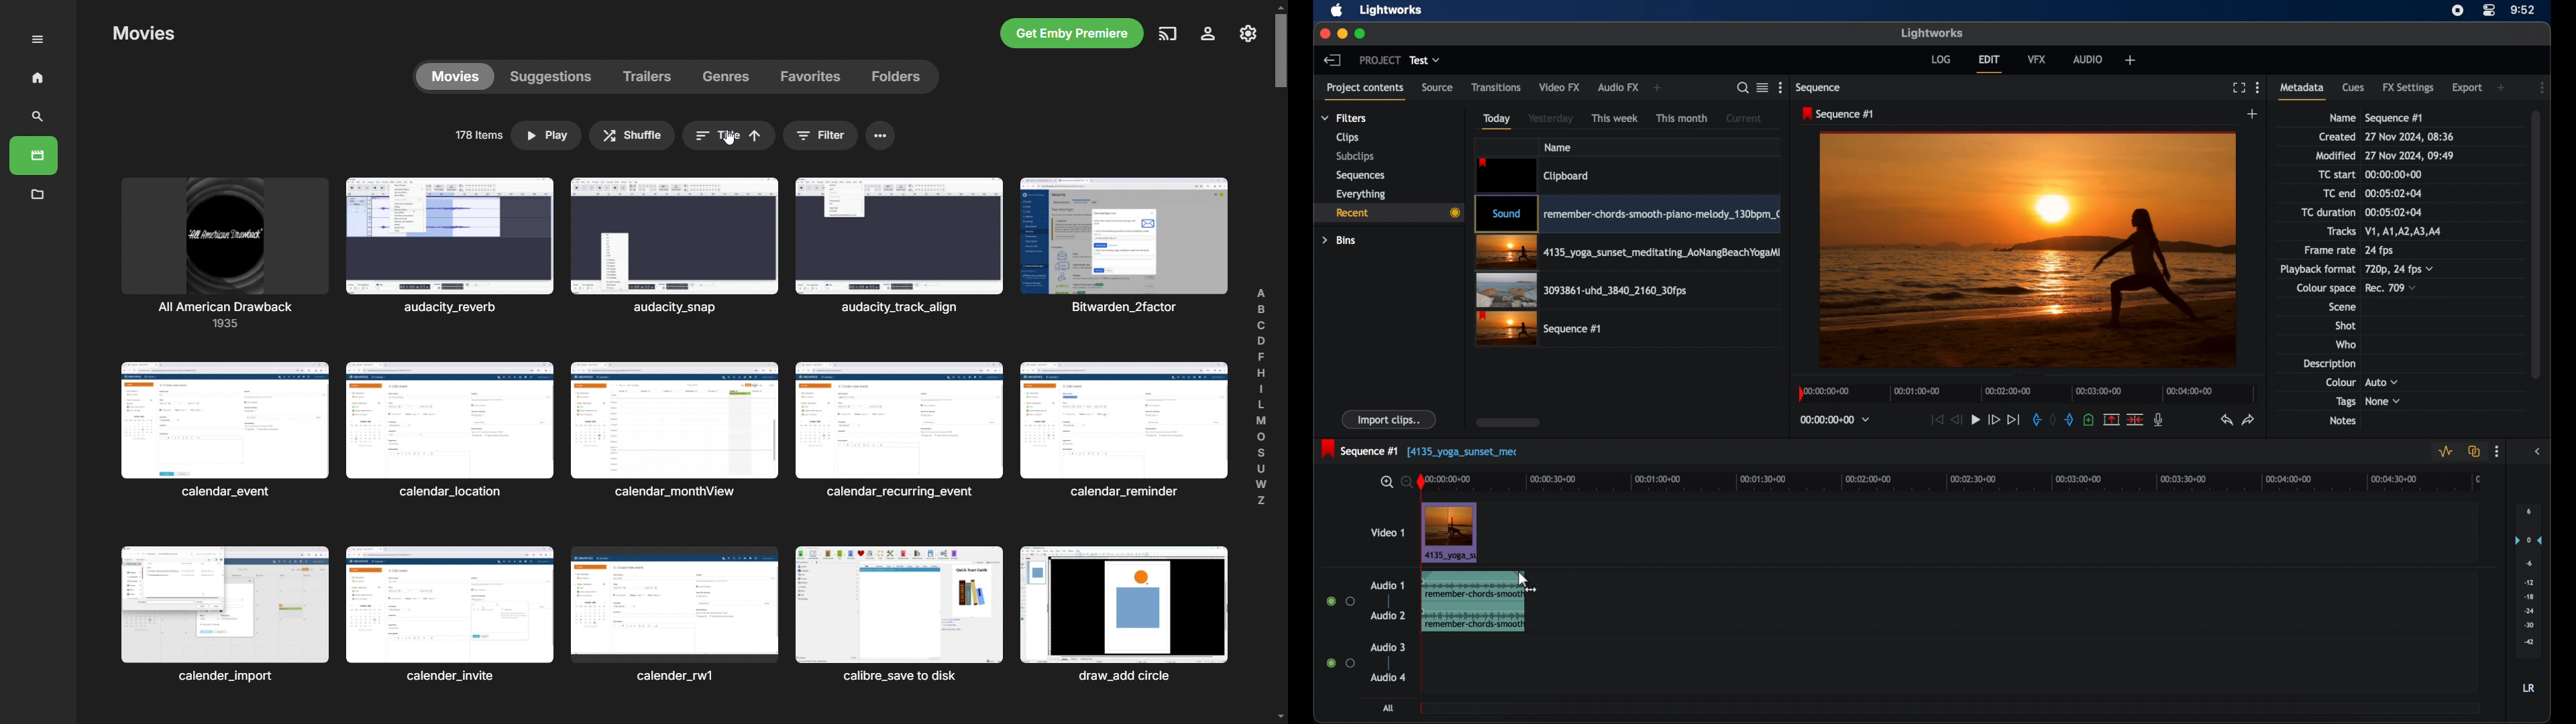 The height and width of the screenshot is (728, 2576). Describe the element at coordinates (1365, 91) in the screenshot. I see `project contents` at that location.